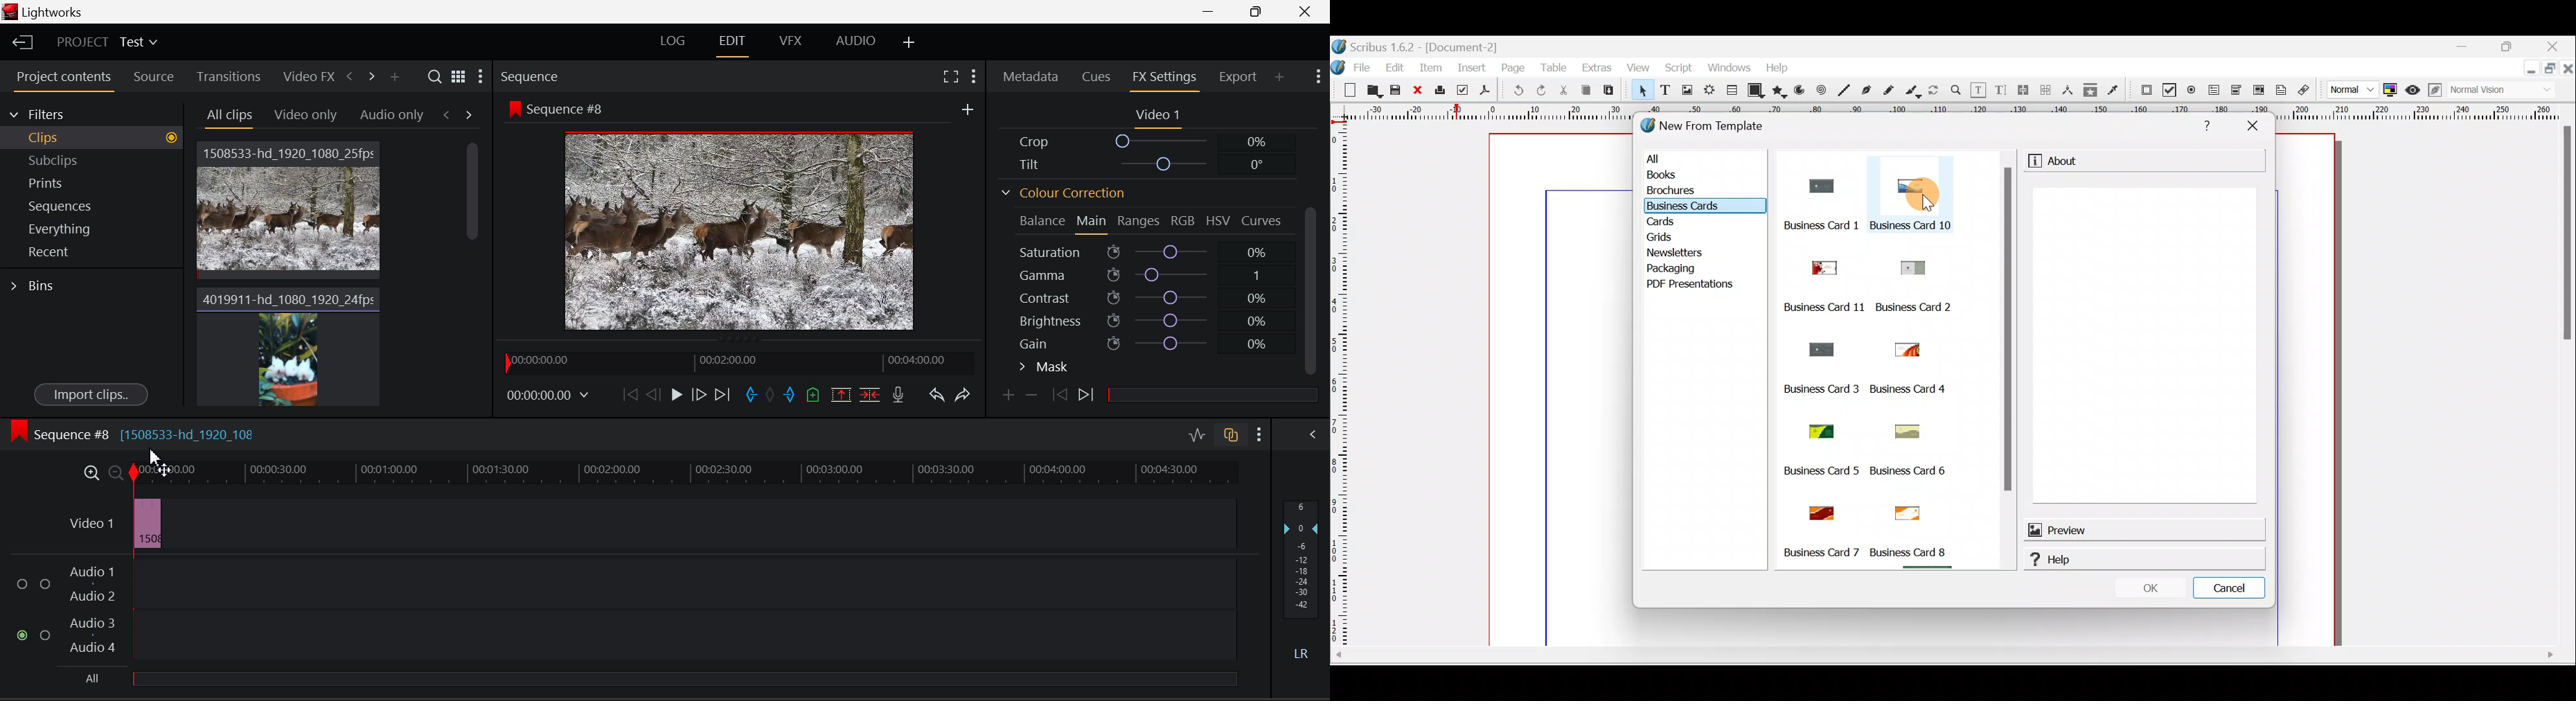 The width and height of the screenshot is (2576, 728). What do you see at coordinates (1518, 91) in the screenshot?
I see `Undo` at bounding box center [1518, 91].